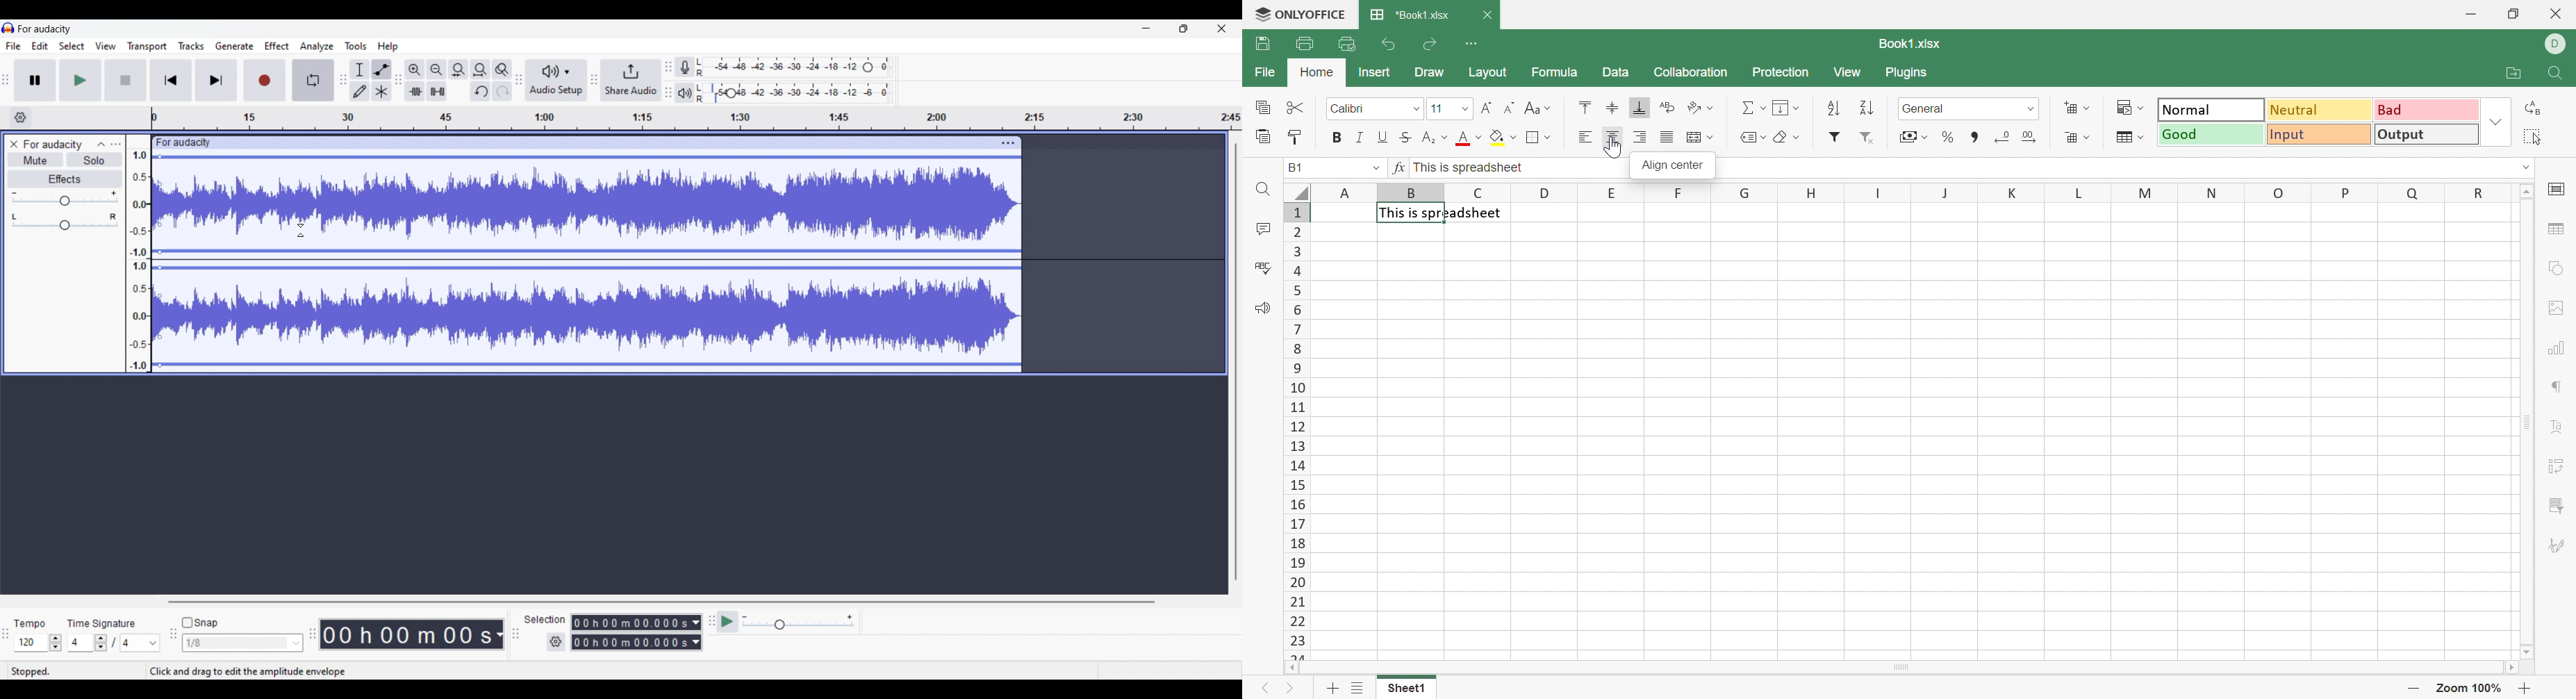 The height and width of the screenshot is (700, 2576). What do you see at coordinates (184, 143) in the screenshot?
I see `for audacity` at bounding box center [184, 143].